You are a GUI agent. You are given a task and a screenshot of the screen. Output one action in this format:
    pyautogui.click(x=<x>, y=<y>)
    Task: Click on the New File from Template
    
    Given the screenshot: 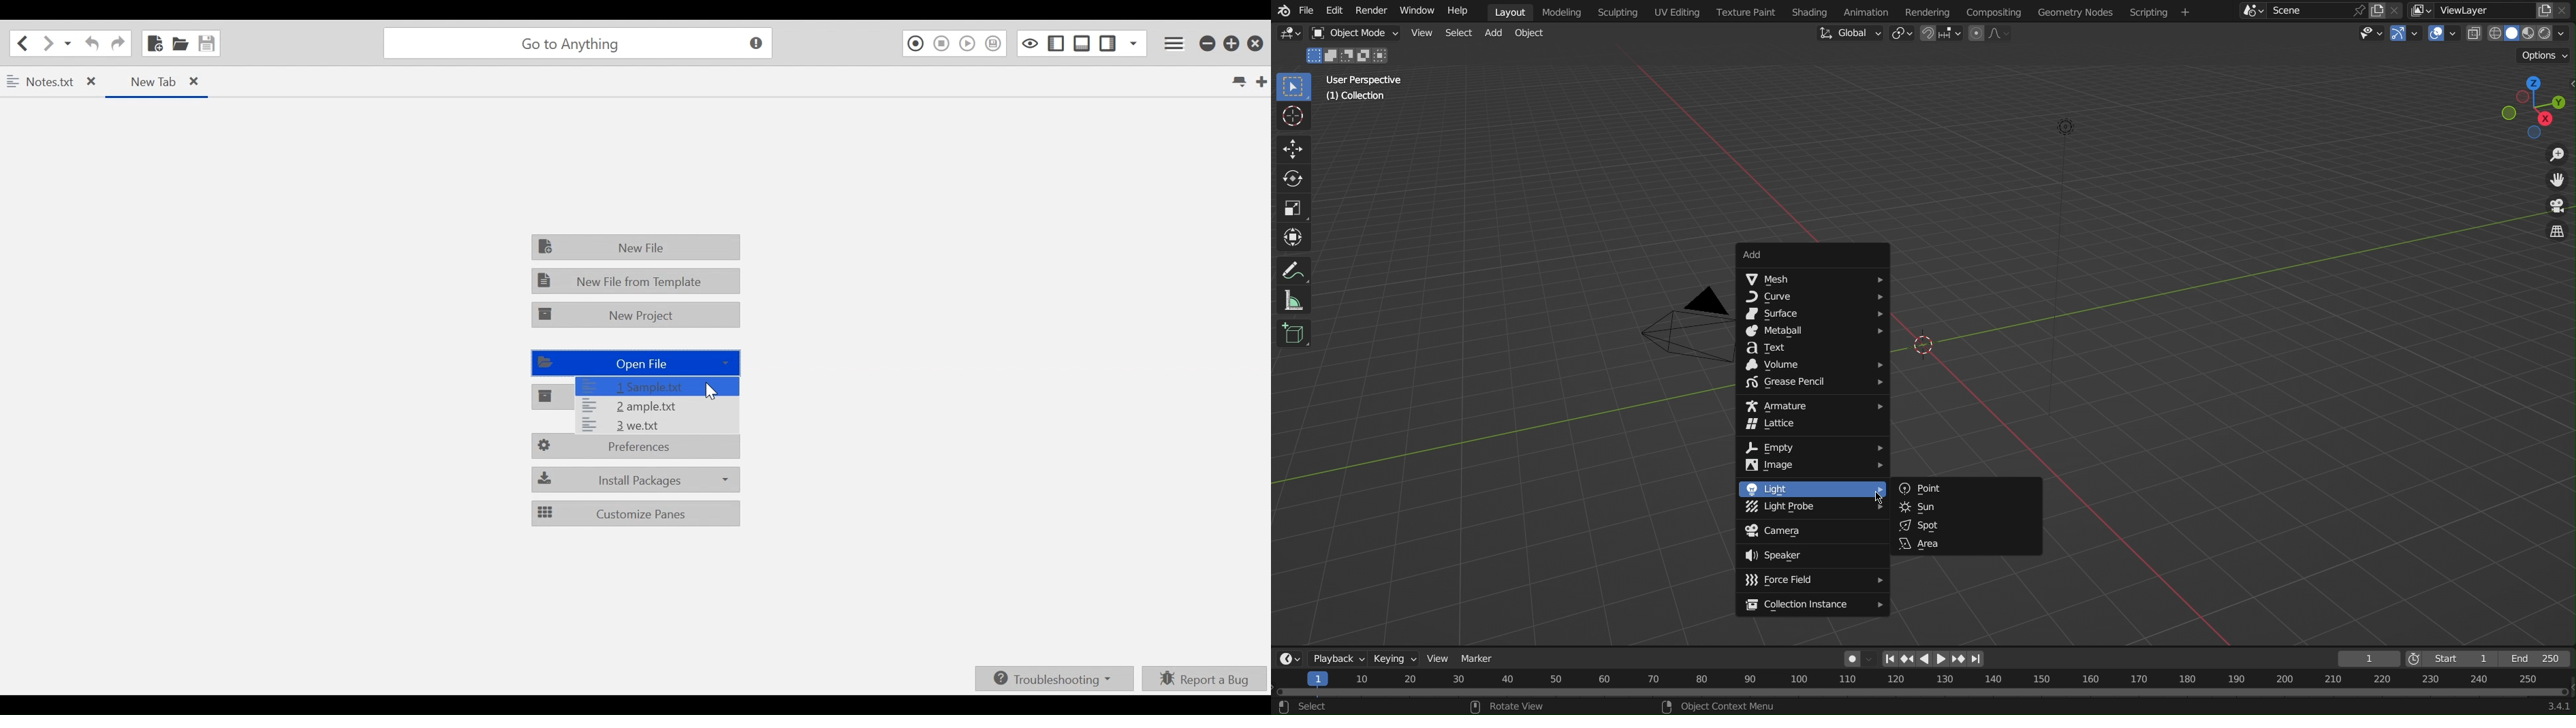 What is the action you would take?
    pyautogui.click(x=634, y=281)
    